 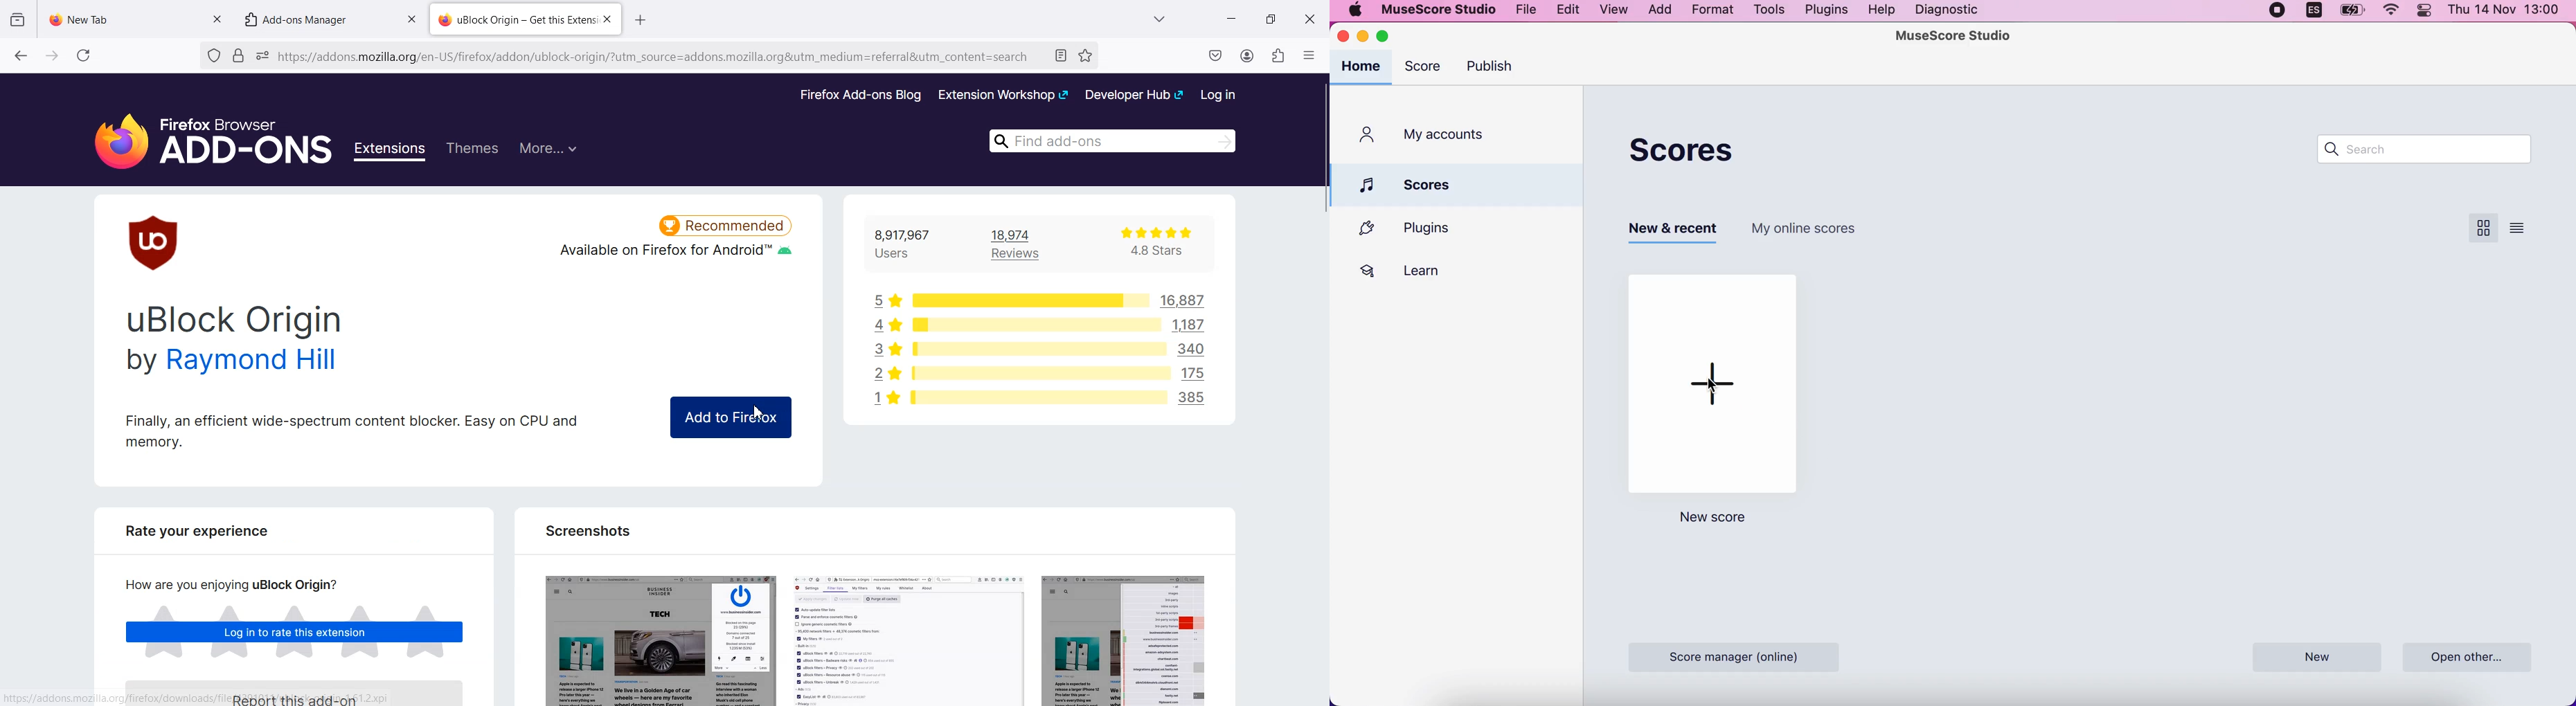 What do you see at coordinates (1197, 400) in the screenshot?
I see `385 users` at bounding box center [1197, 400].